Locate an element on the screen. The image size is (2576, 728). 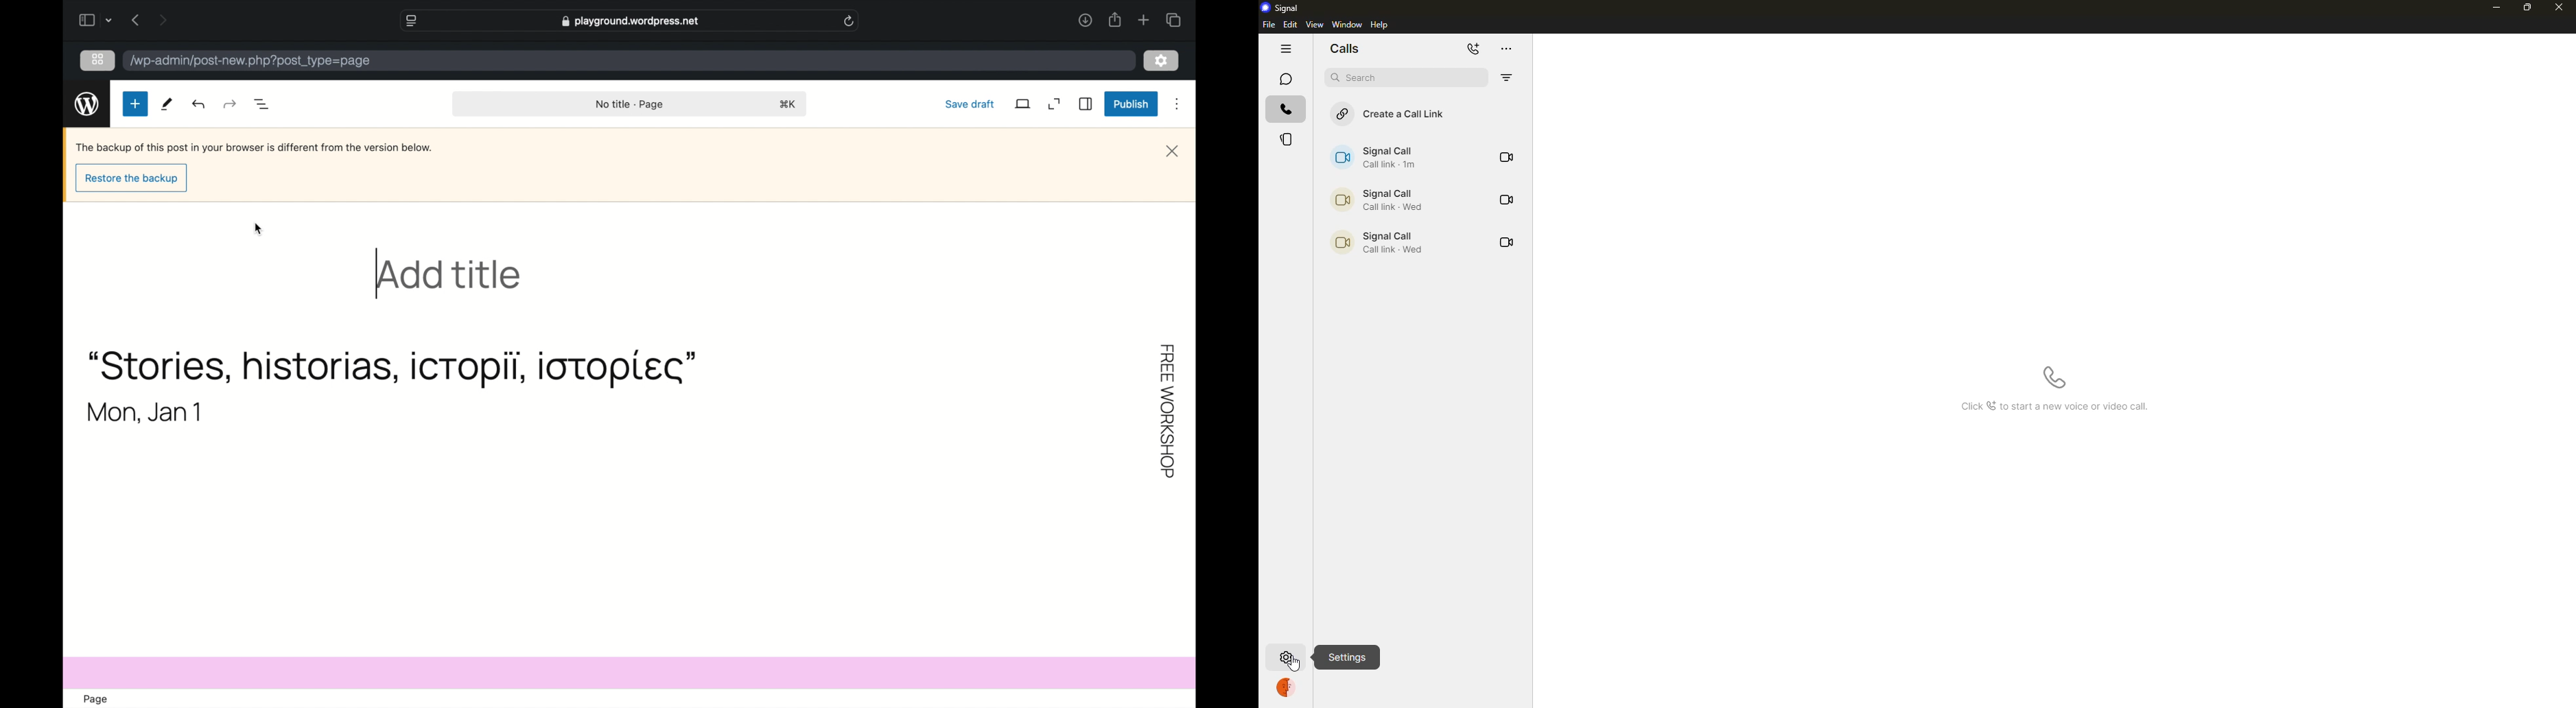
more options is located at coordinates (1180, 104).